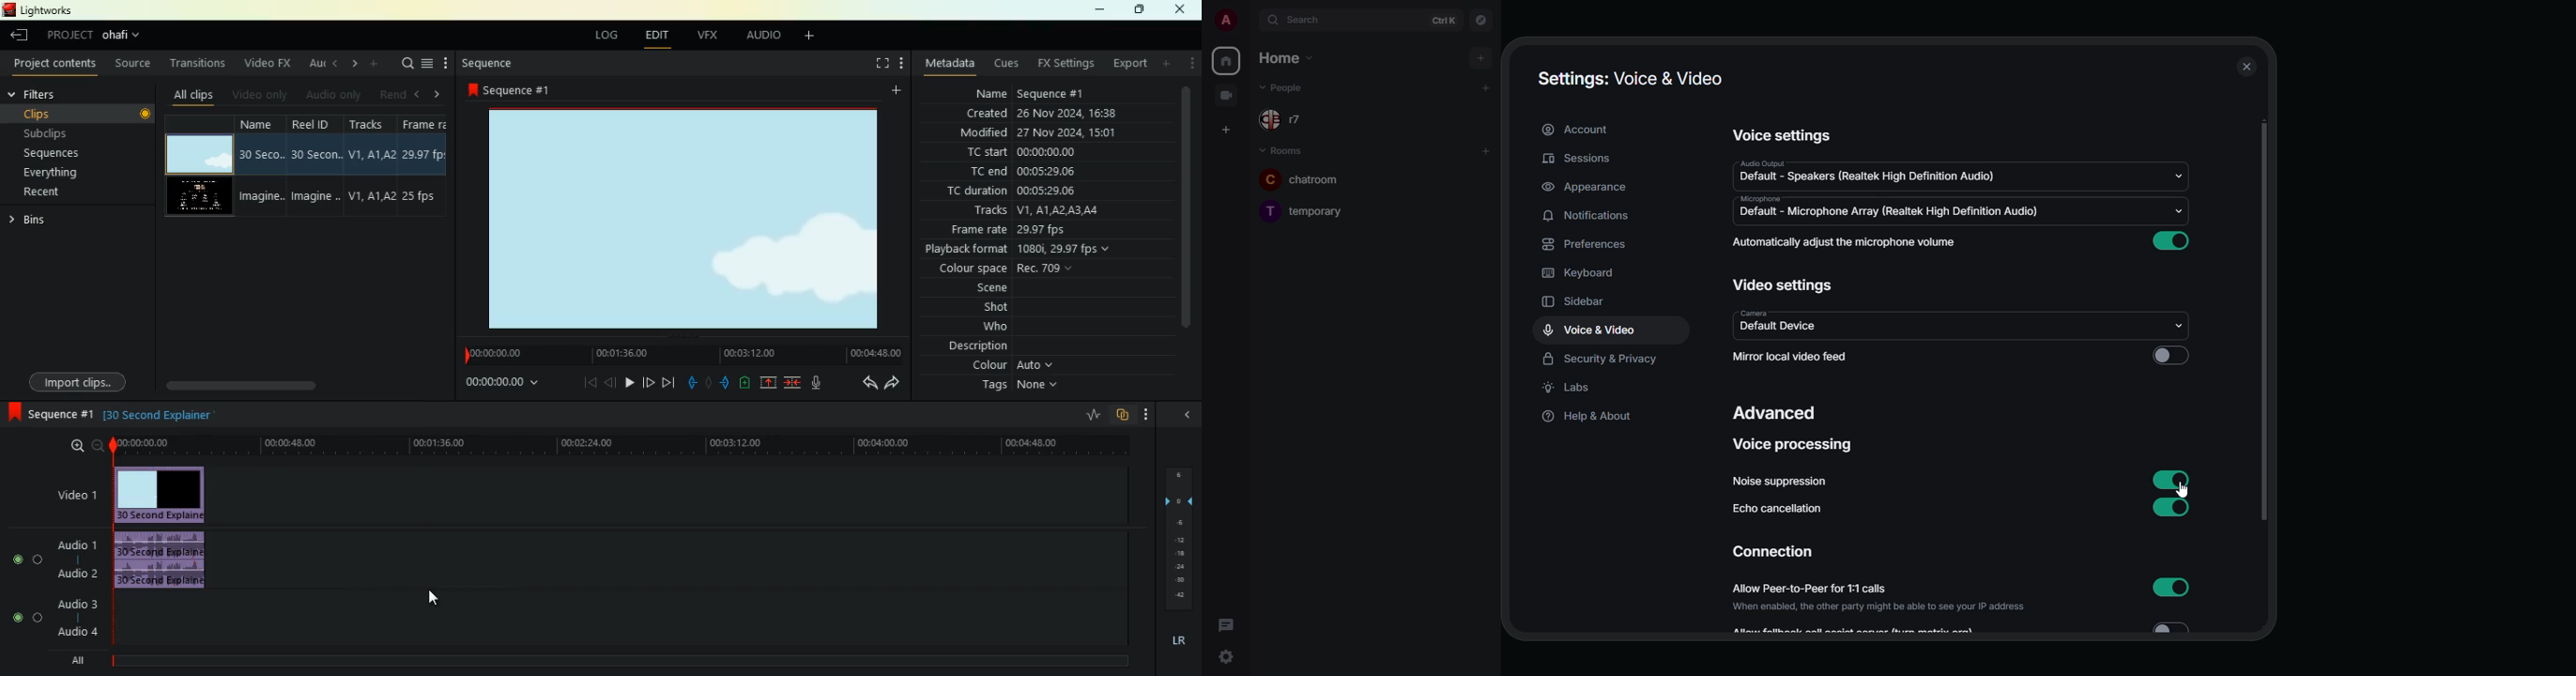 Image resolution: width=2576 pixels, height=700 pixels. I want to click on default, so click(1774, 328).